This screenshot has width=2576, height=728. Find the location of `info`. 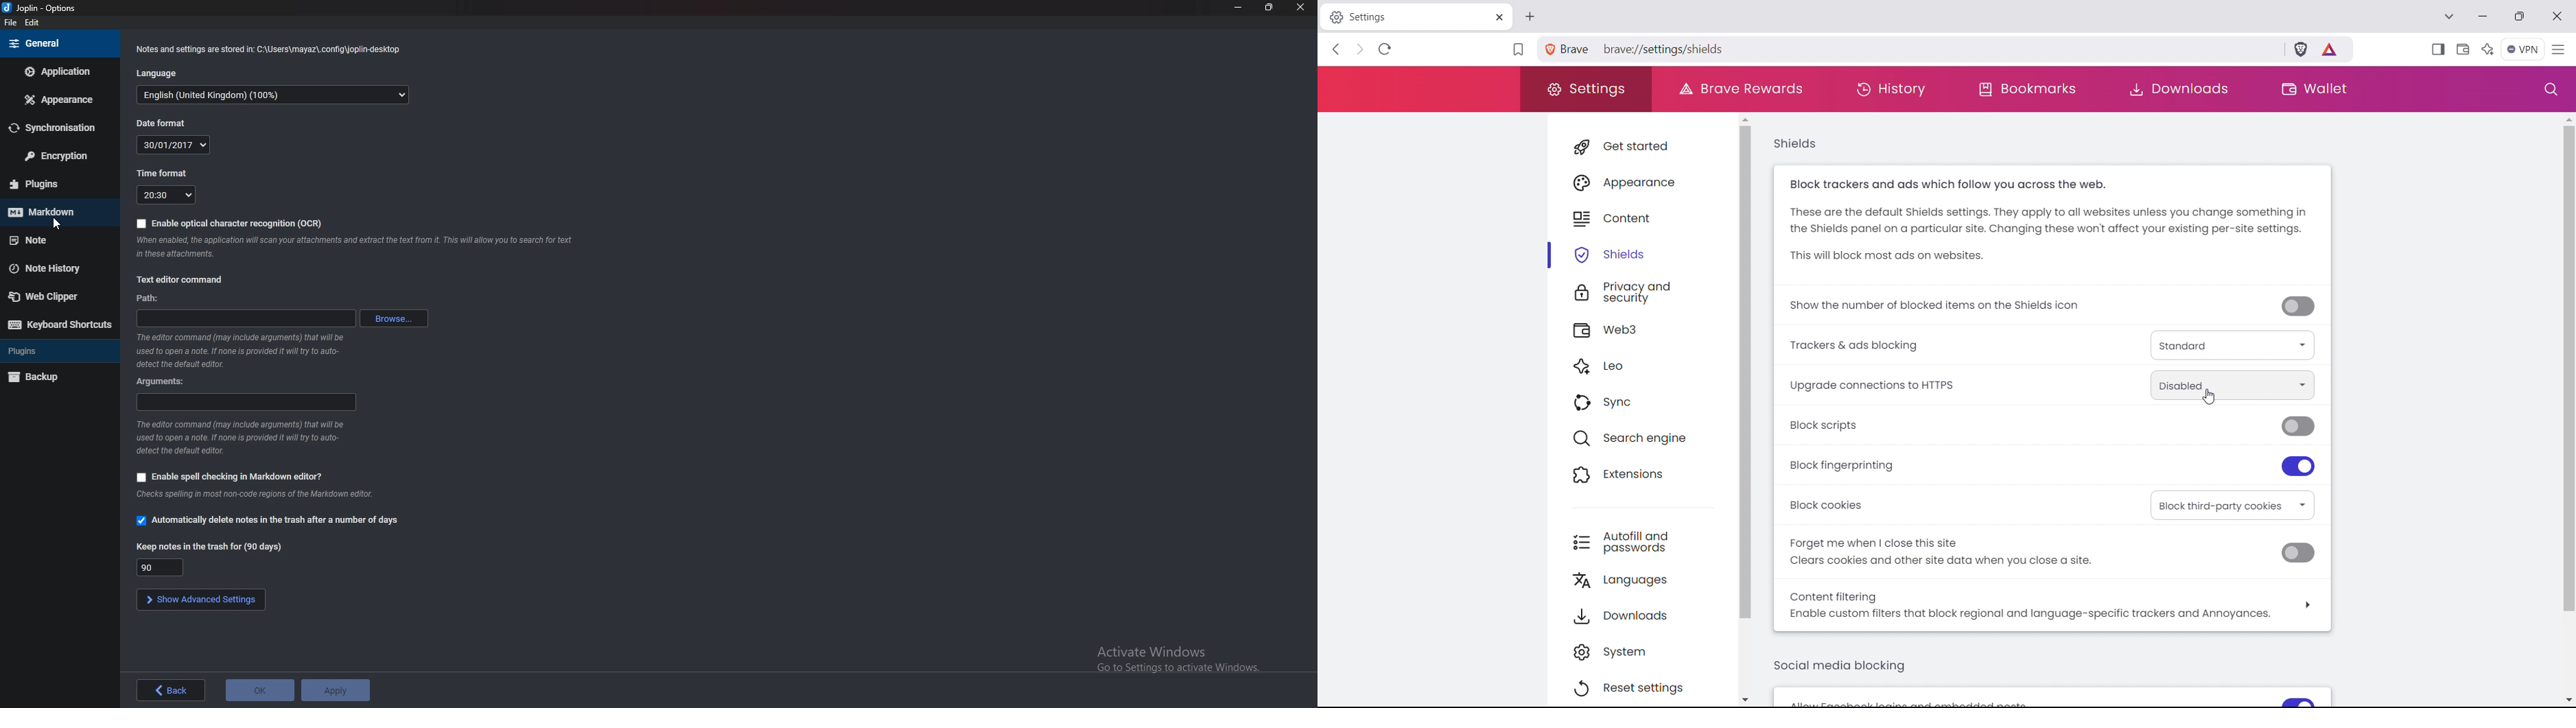

info is located at coordinates (241, 437).